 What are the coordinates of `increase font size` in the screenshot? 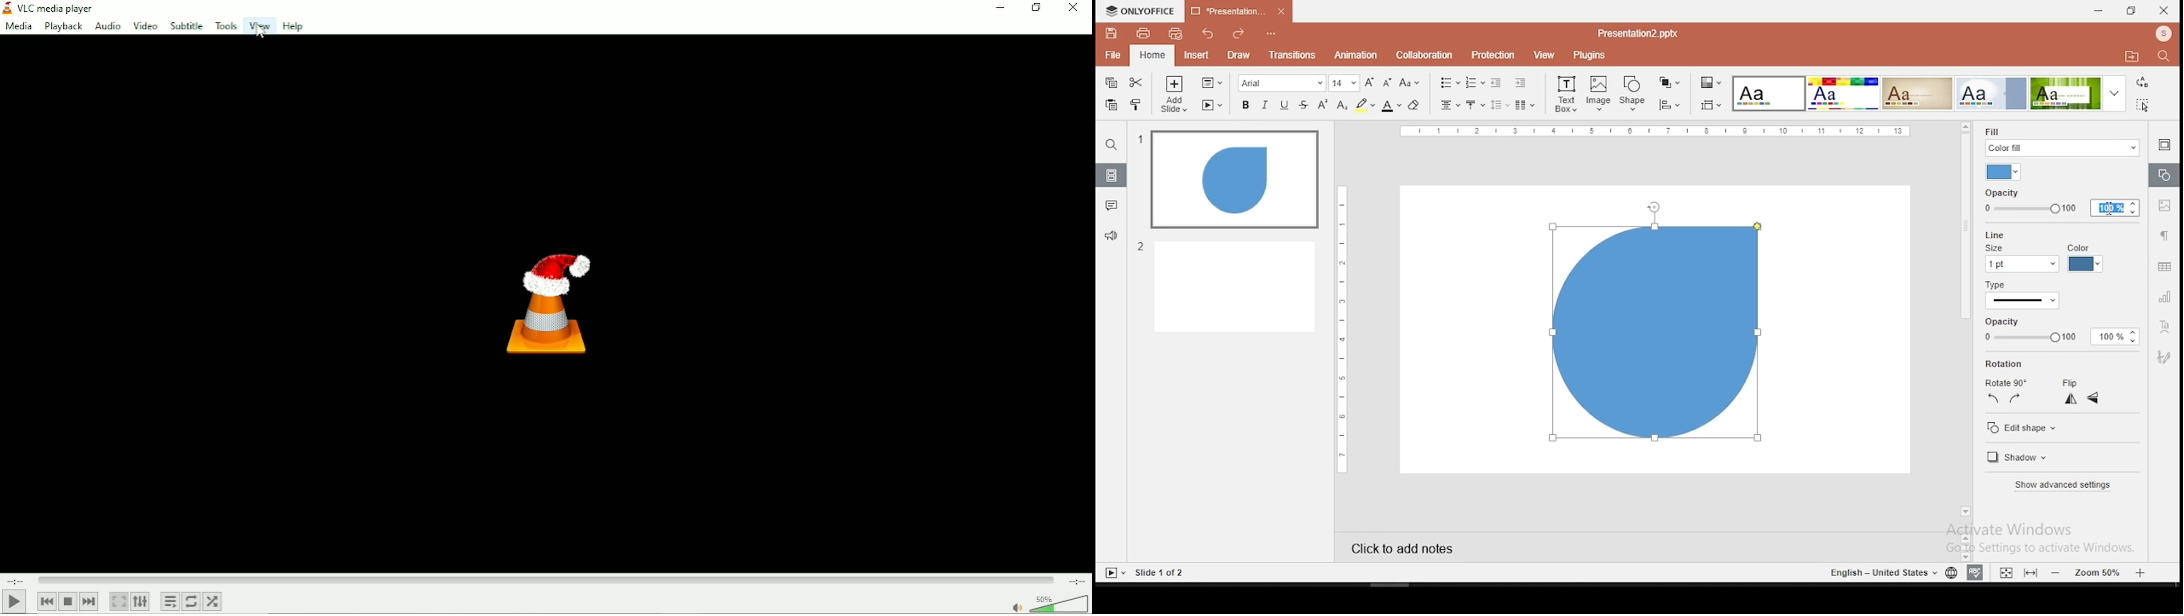 It's located at (1370, 82).